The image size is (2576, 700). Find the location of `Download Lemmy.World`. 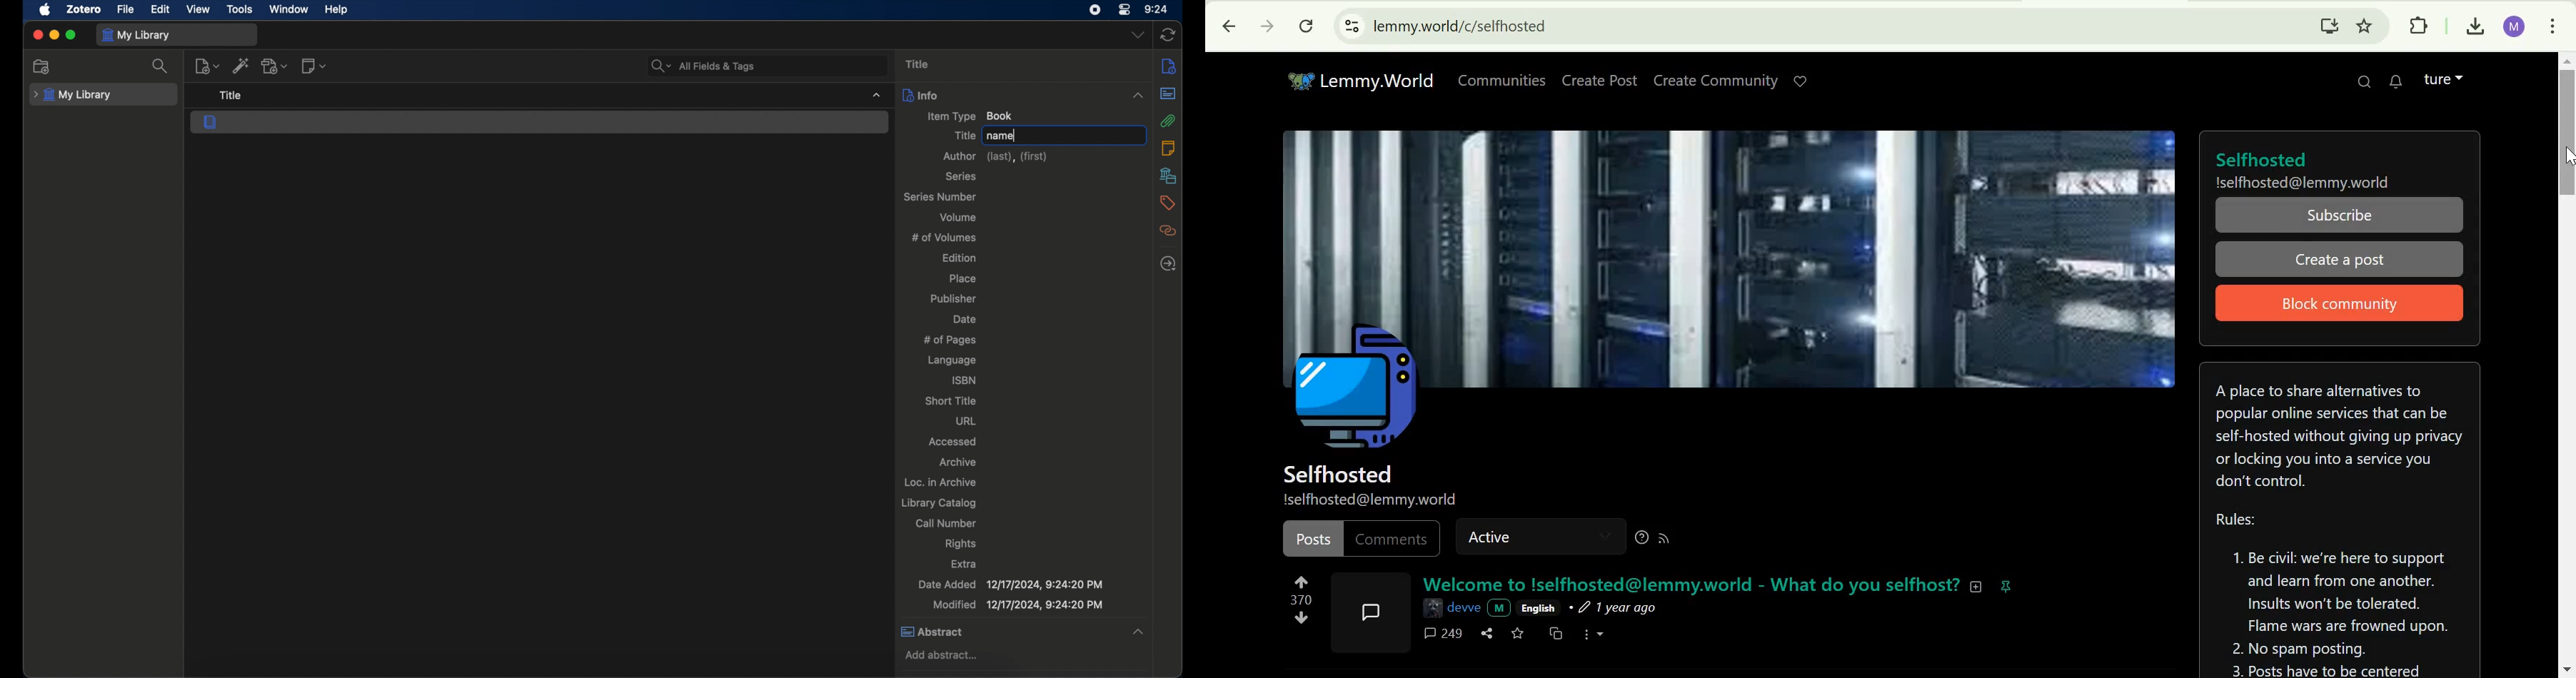

Download Lemmy.World is located at coordinates (2330, 24).